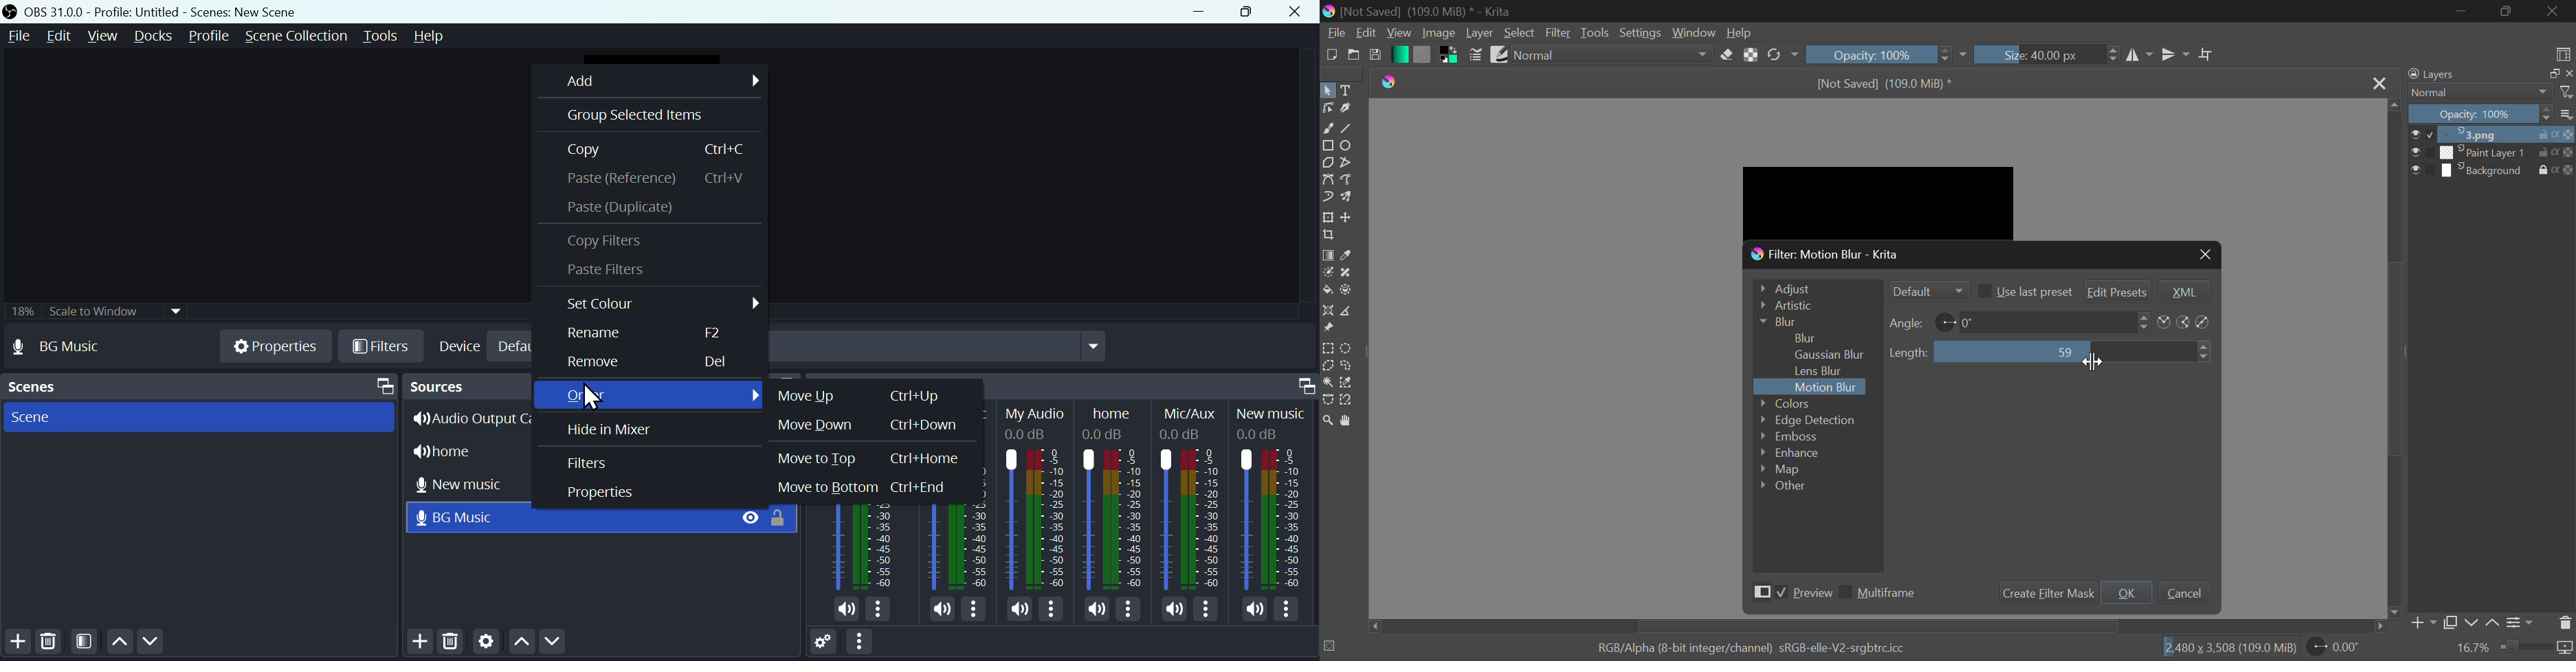  I want to click on Audio output capture, so click(475, 418).